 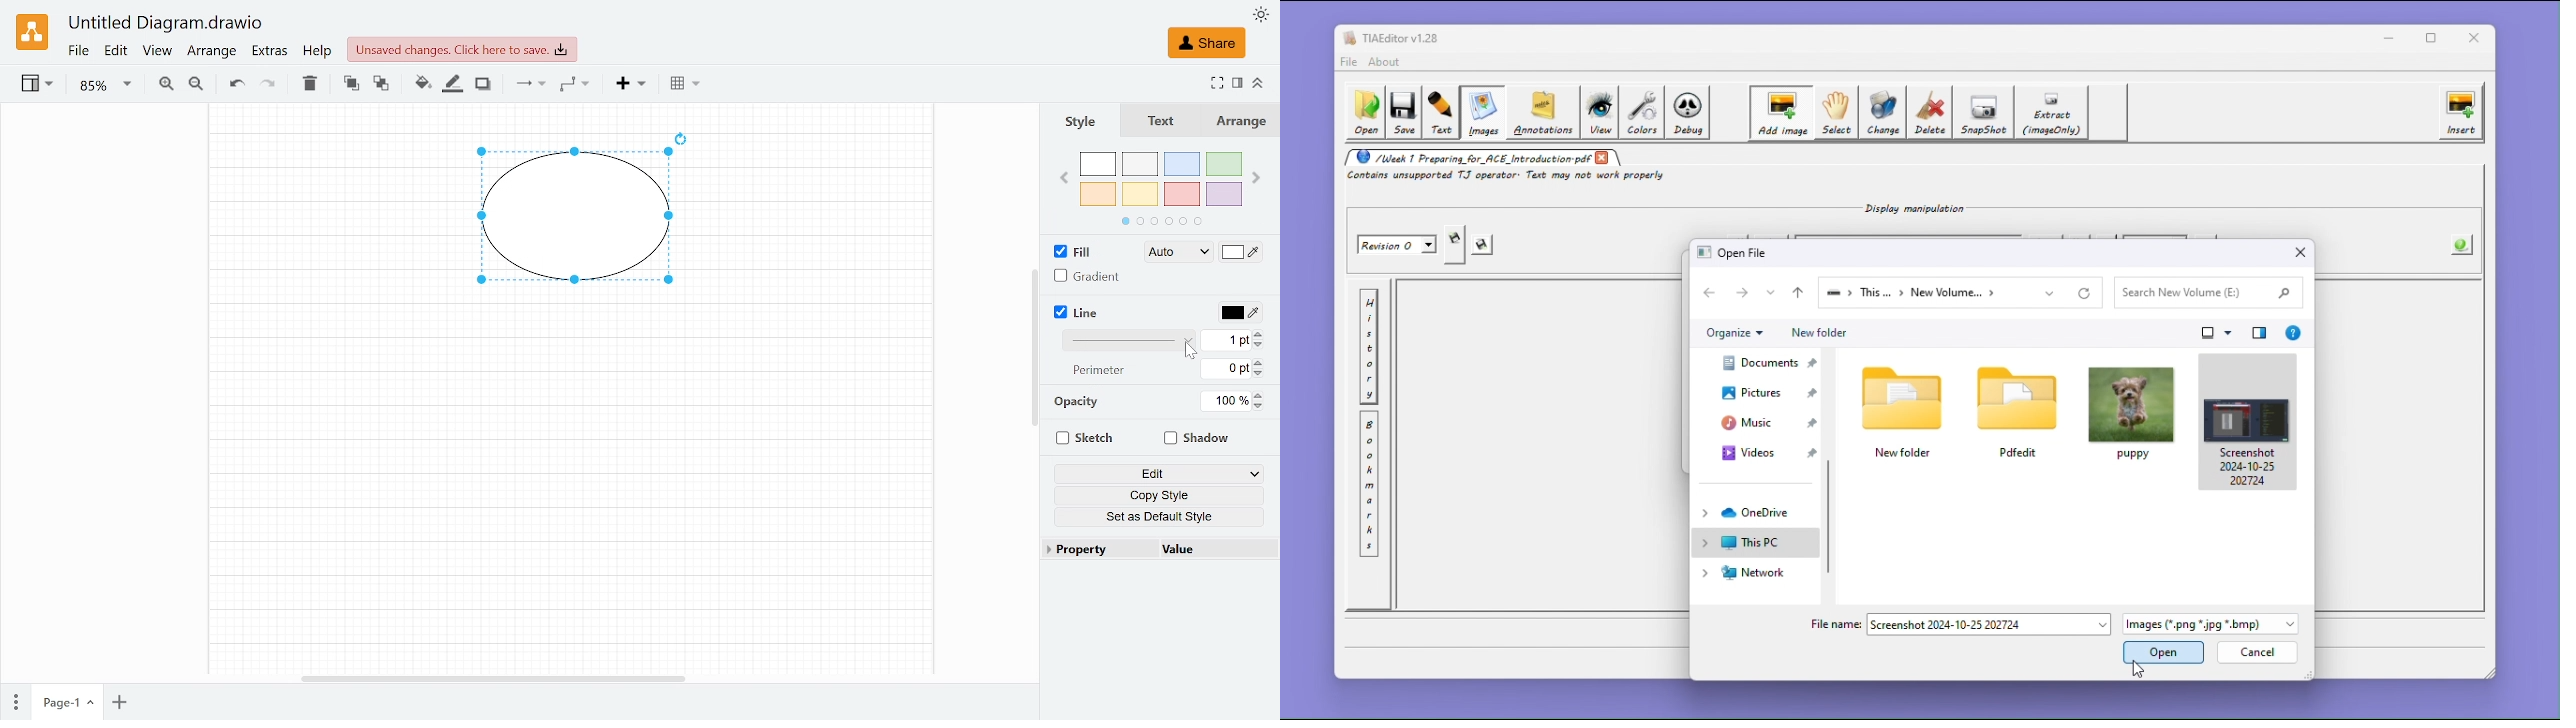 I want to click on Sketch, so click(x=1084, y=440).